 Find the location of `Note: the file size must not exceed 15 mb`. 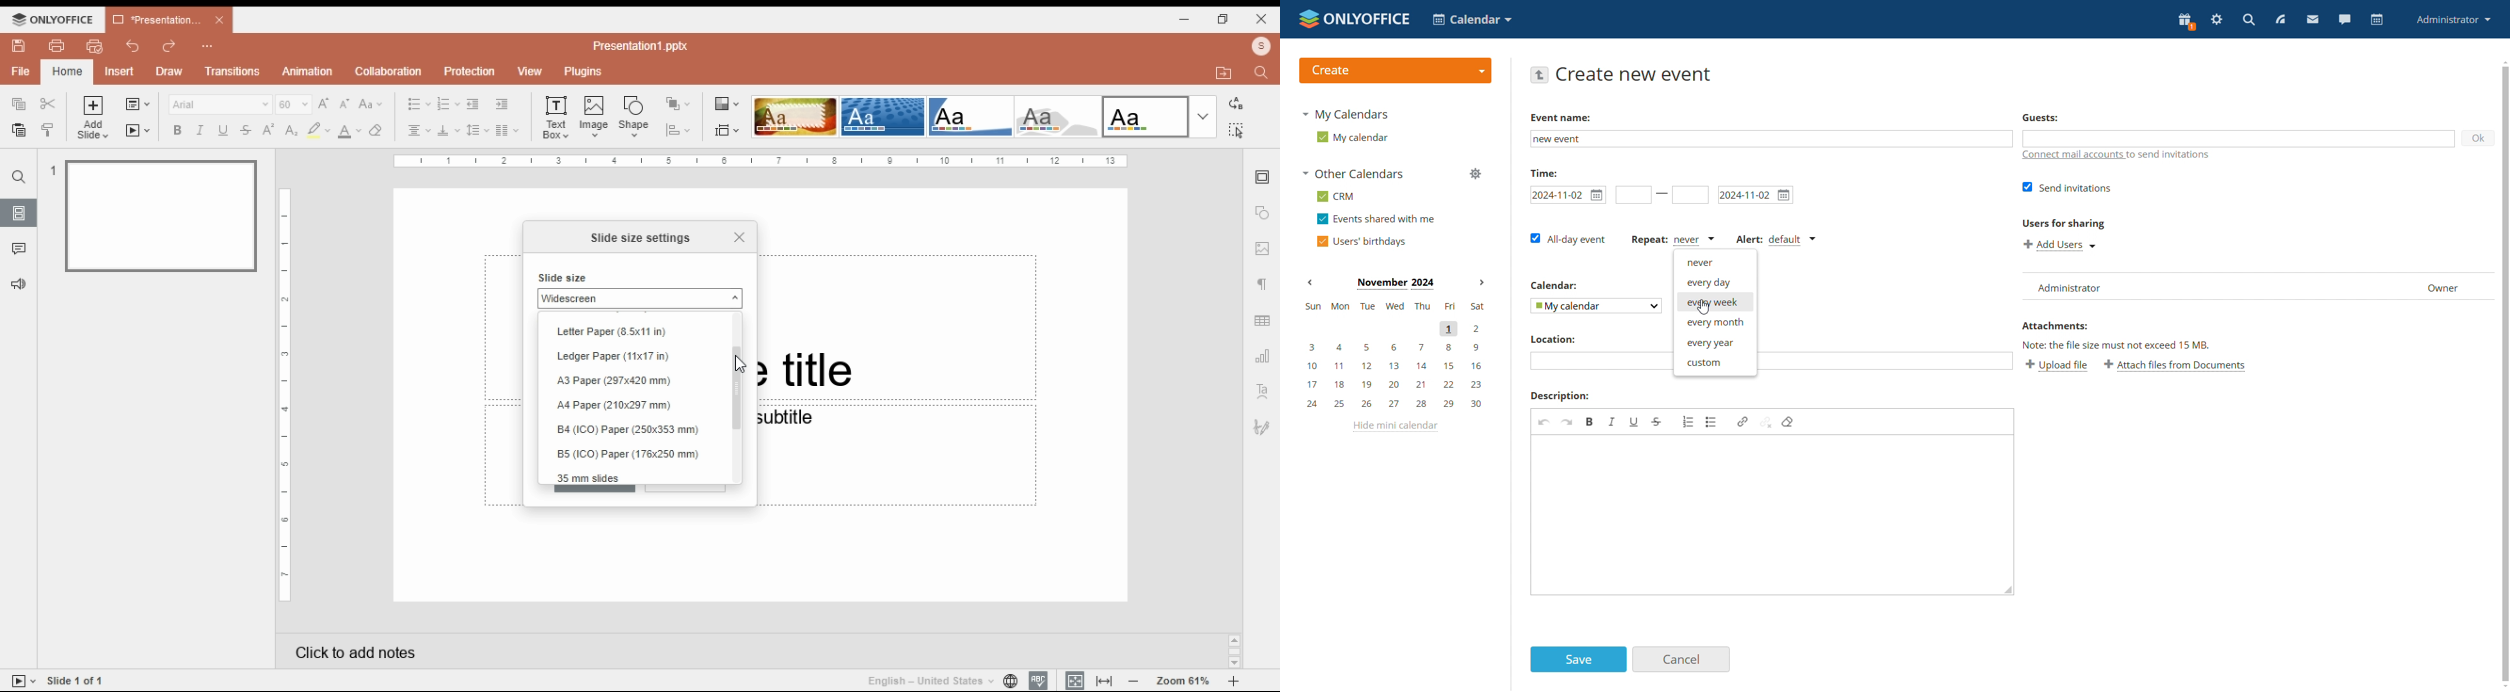

Note: the file size must not exceed 15 mb is located at coordinates (2117, 345).